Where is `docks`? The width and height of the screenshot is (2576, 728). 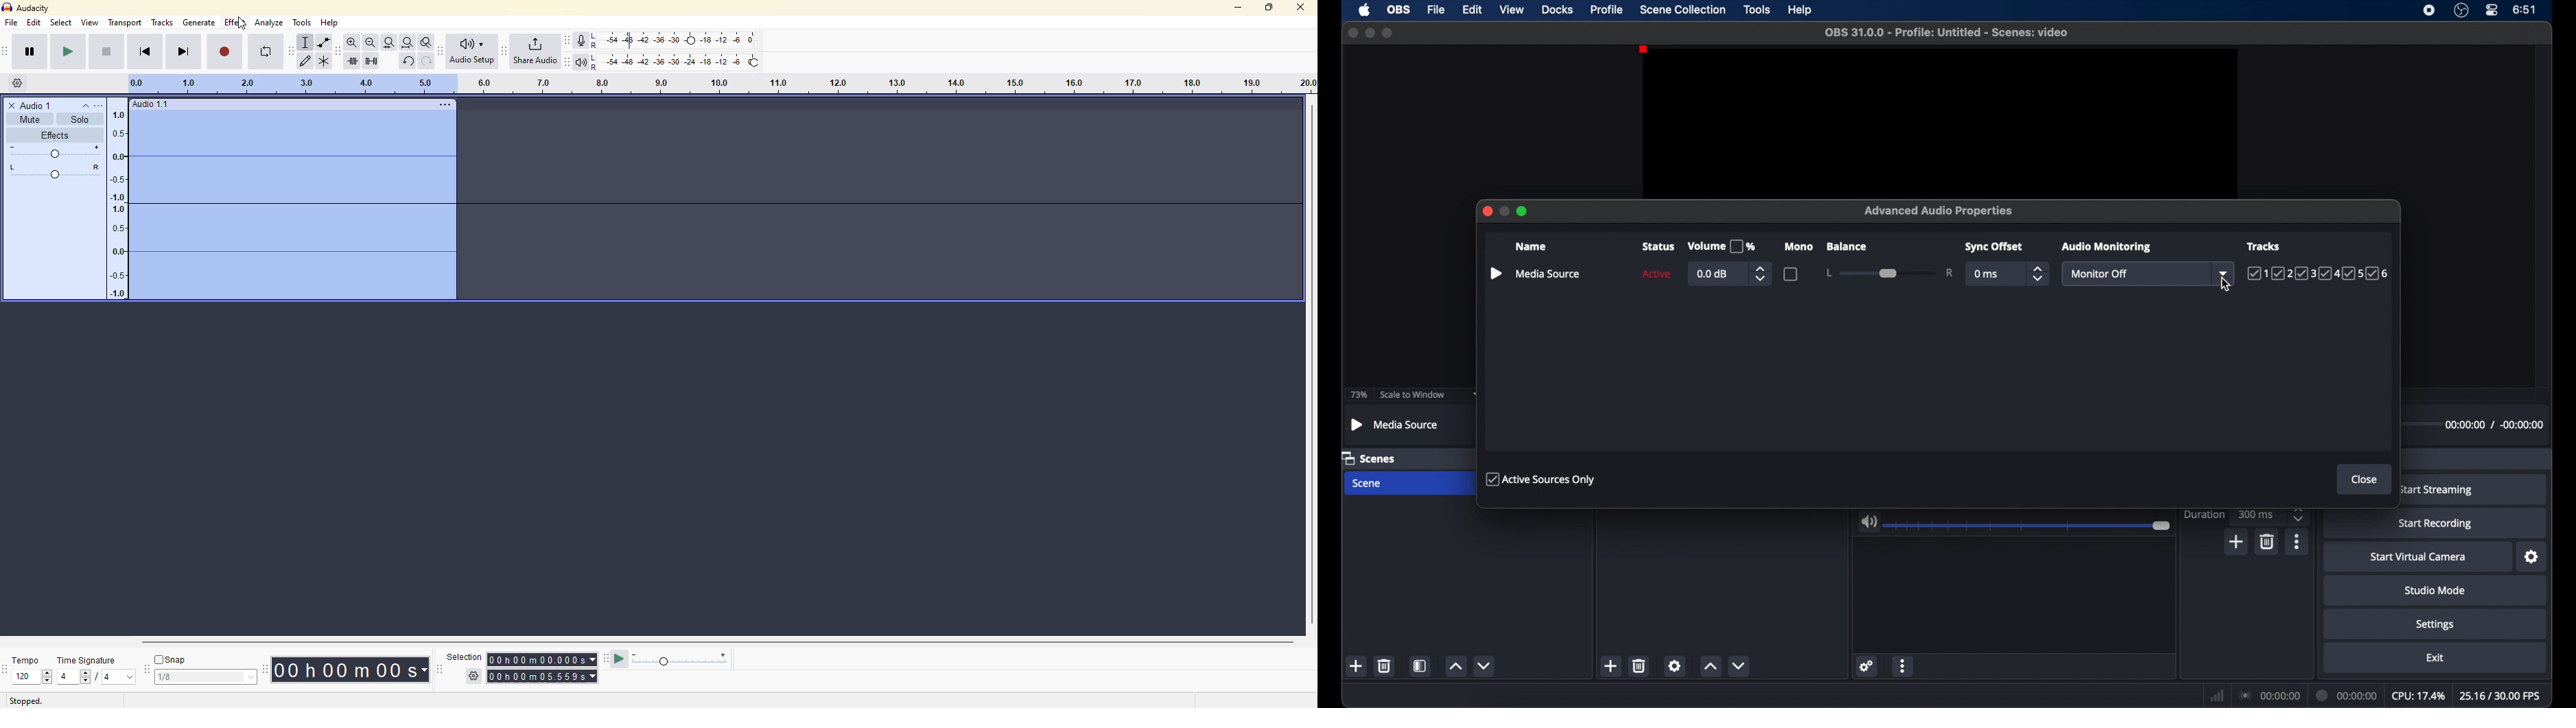 docks is located at coordinates (1558, 10).